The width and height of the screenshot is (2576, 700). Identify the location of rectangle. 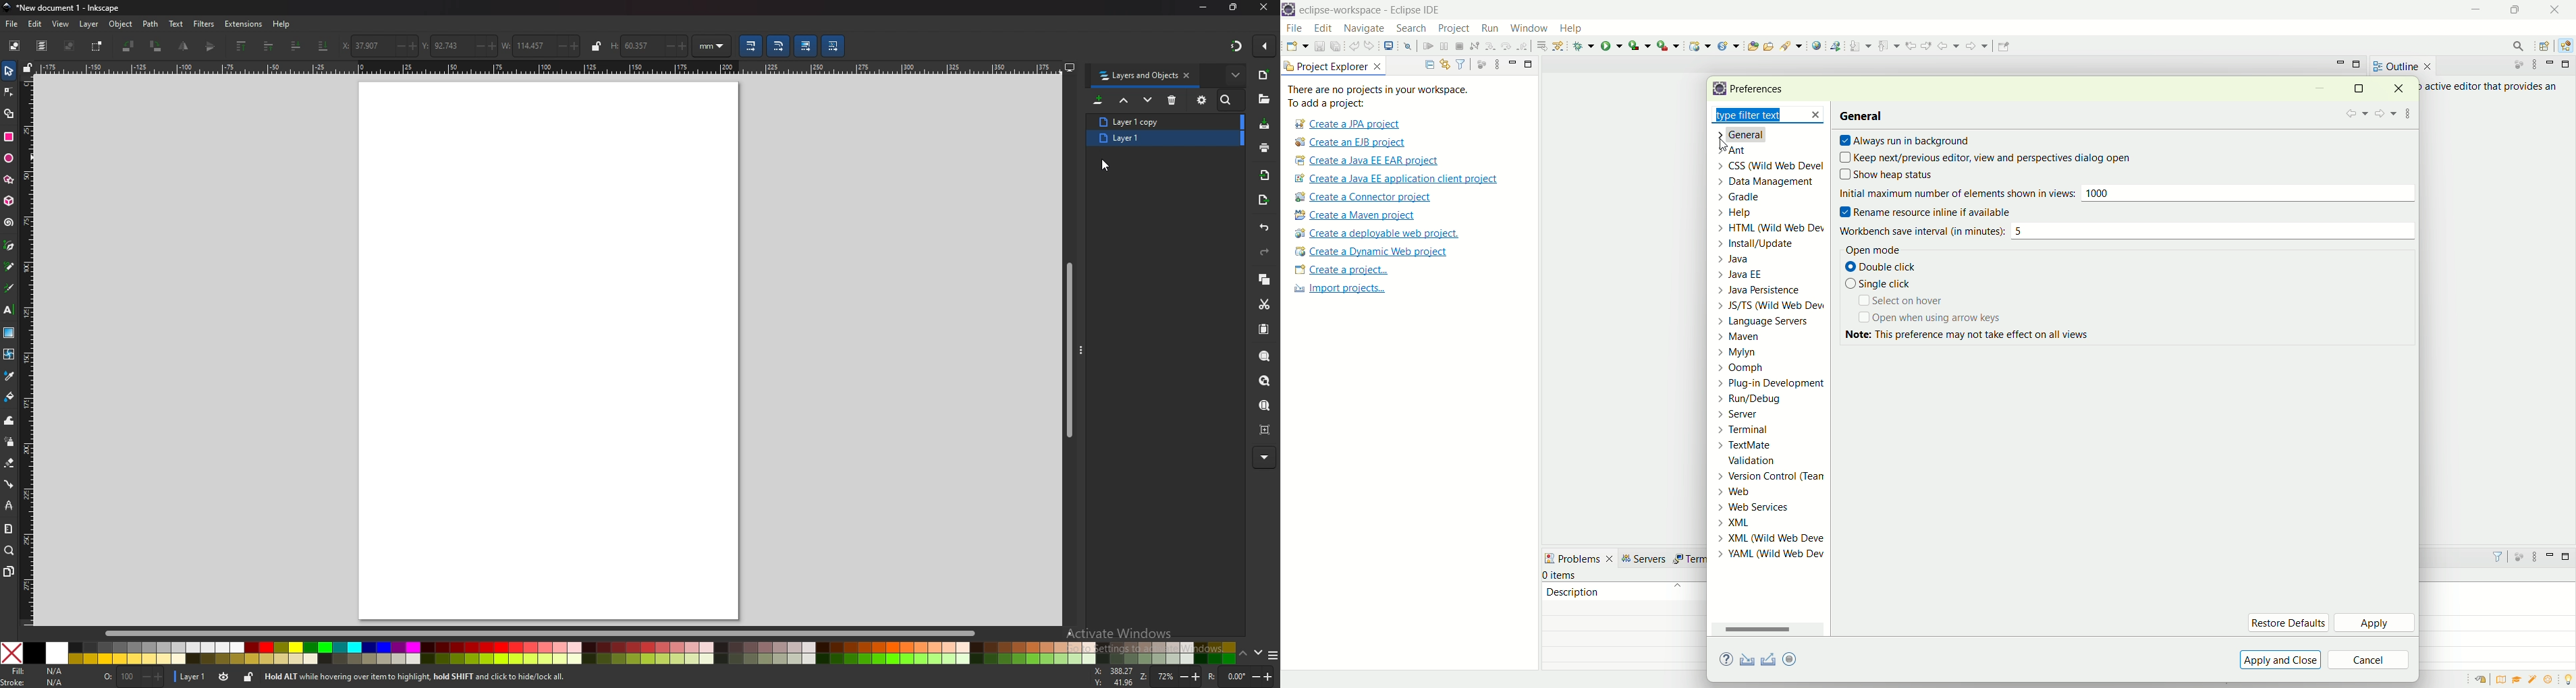
(9, 136).